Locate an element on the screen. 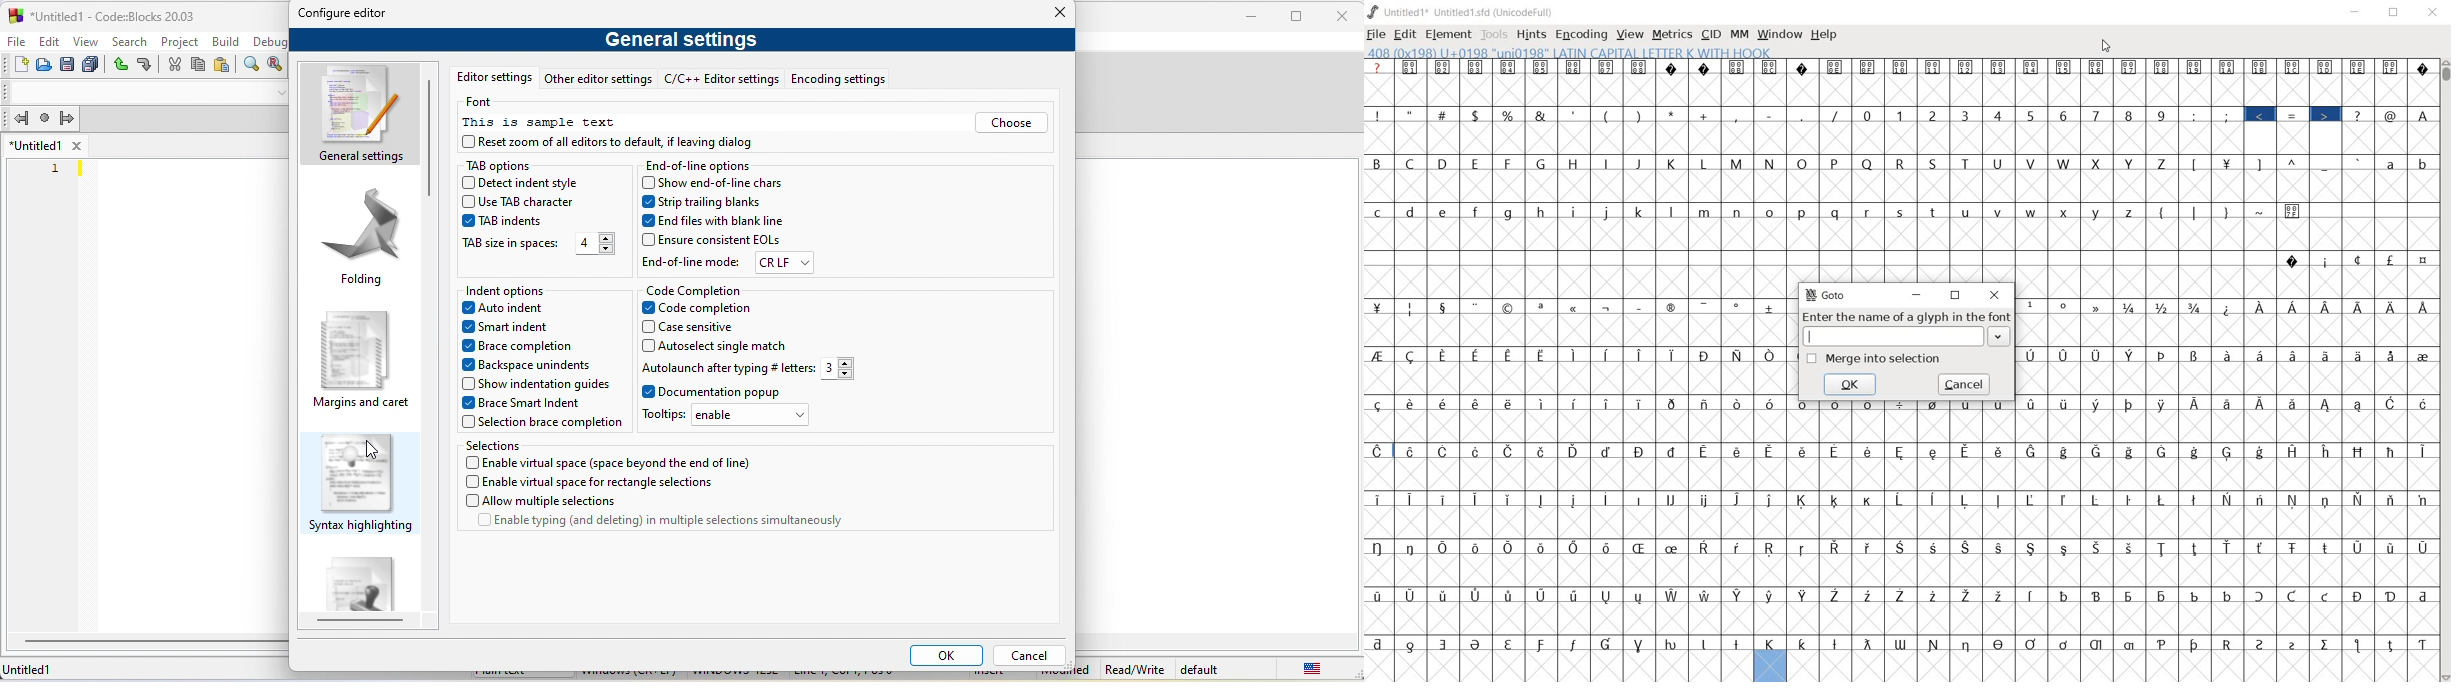 The image size is (2464, 700). unrecognized glyphs is located at coordinates (1904, 67).